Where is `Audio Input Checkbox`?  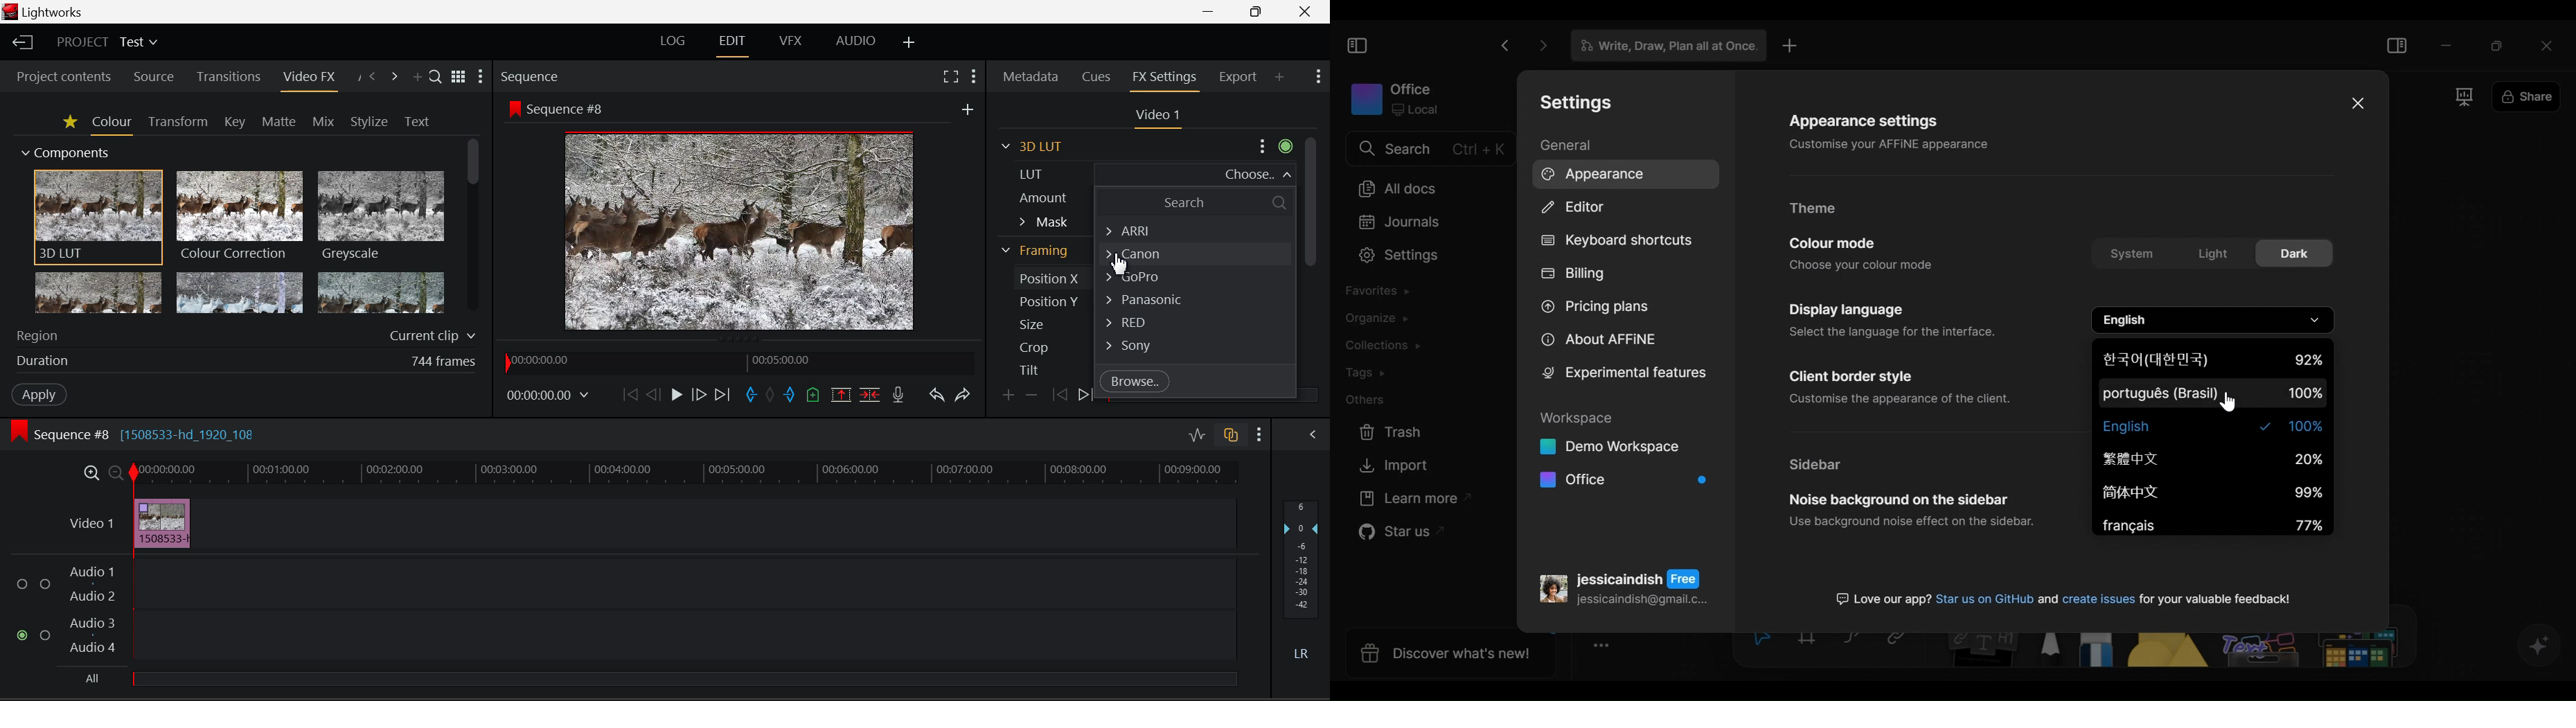 Audio Input Checkbox is located at coordinates (46, 584).